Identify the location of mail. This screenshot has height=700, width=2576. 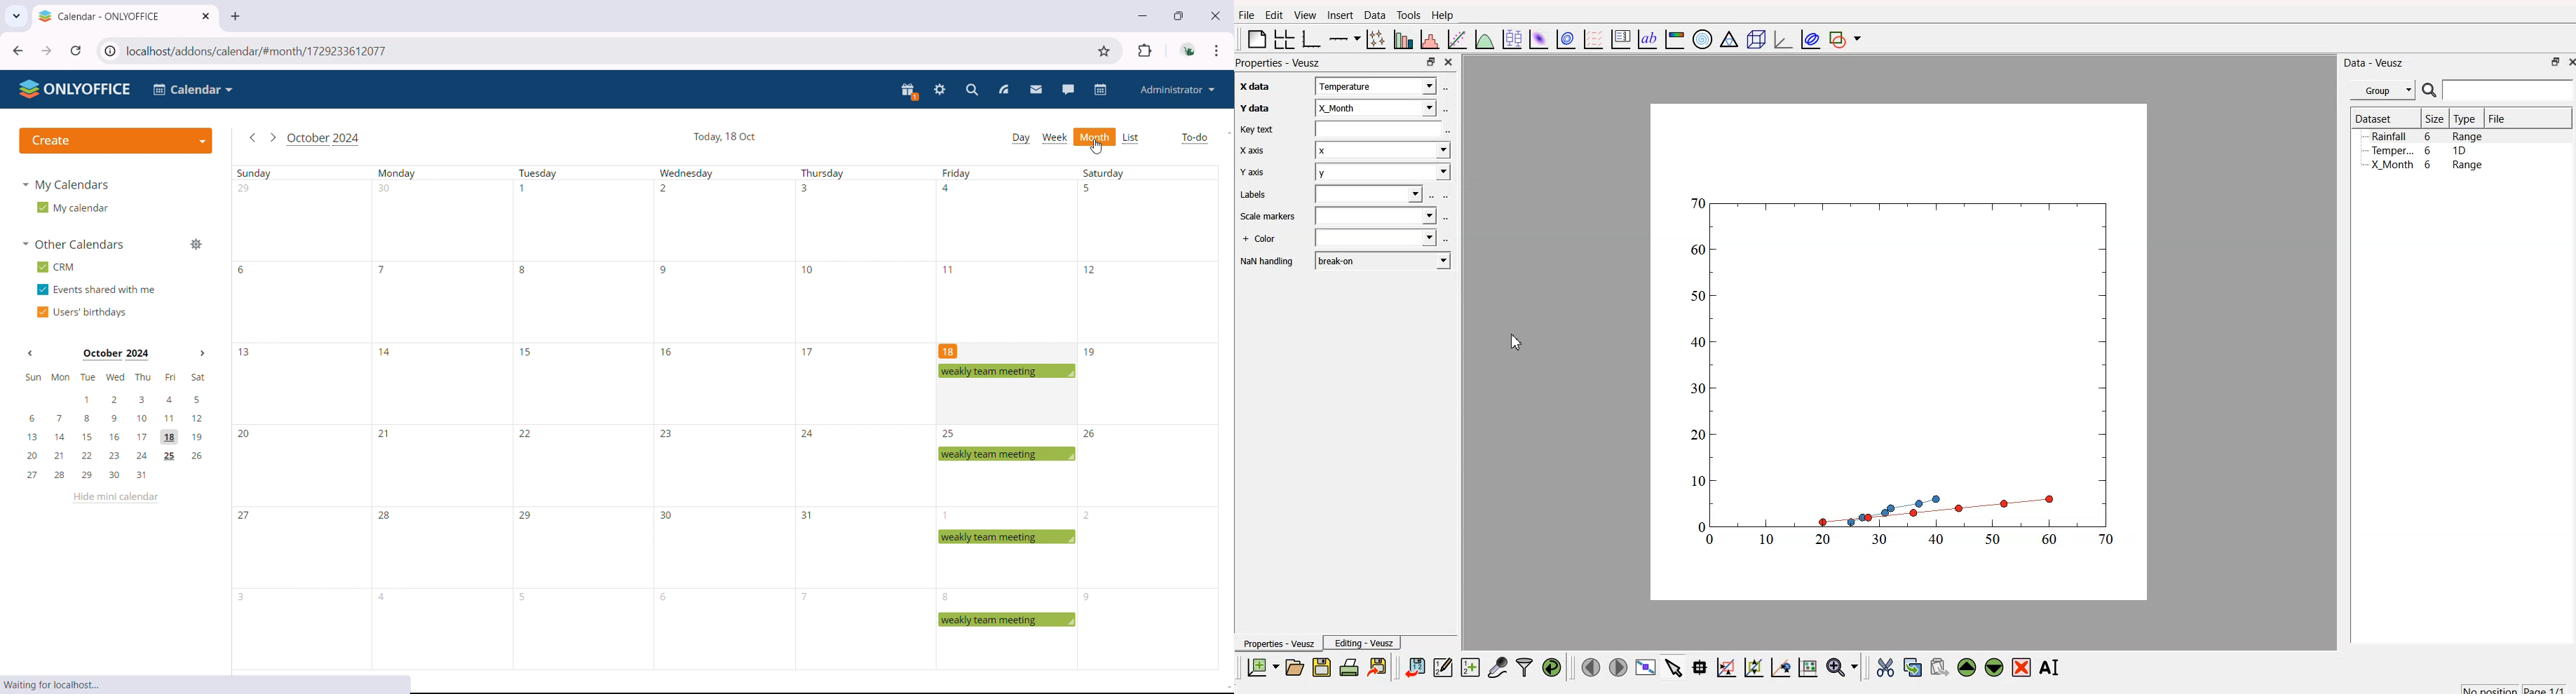
(1036, 90).